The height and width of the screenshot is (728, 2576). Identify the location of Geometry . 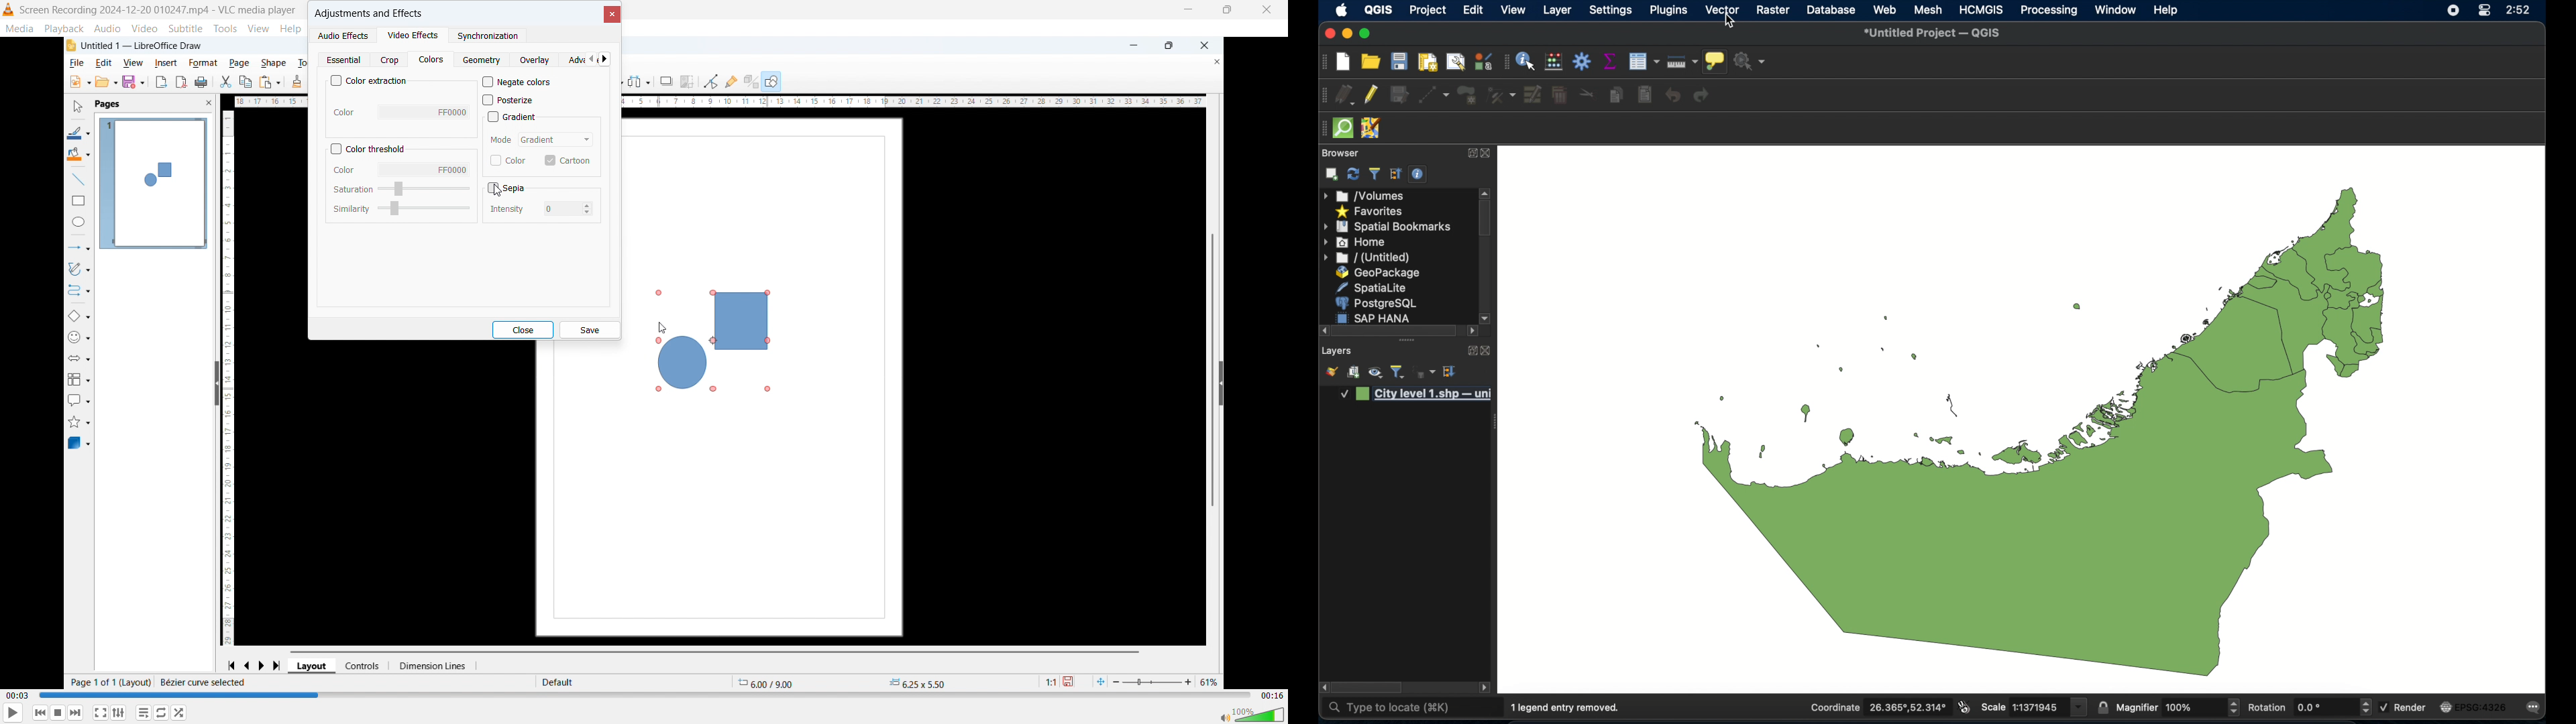
(482, 60).